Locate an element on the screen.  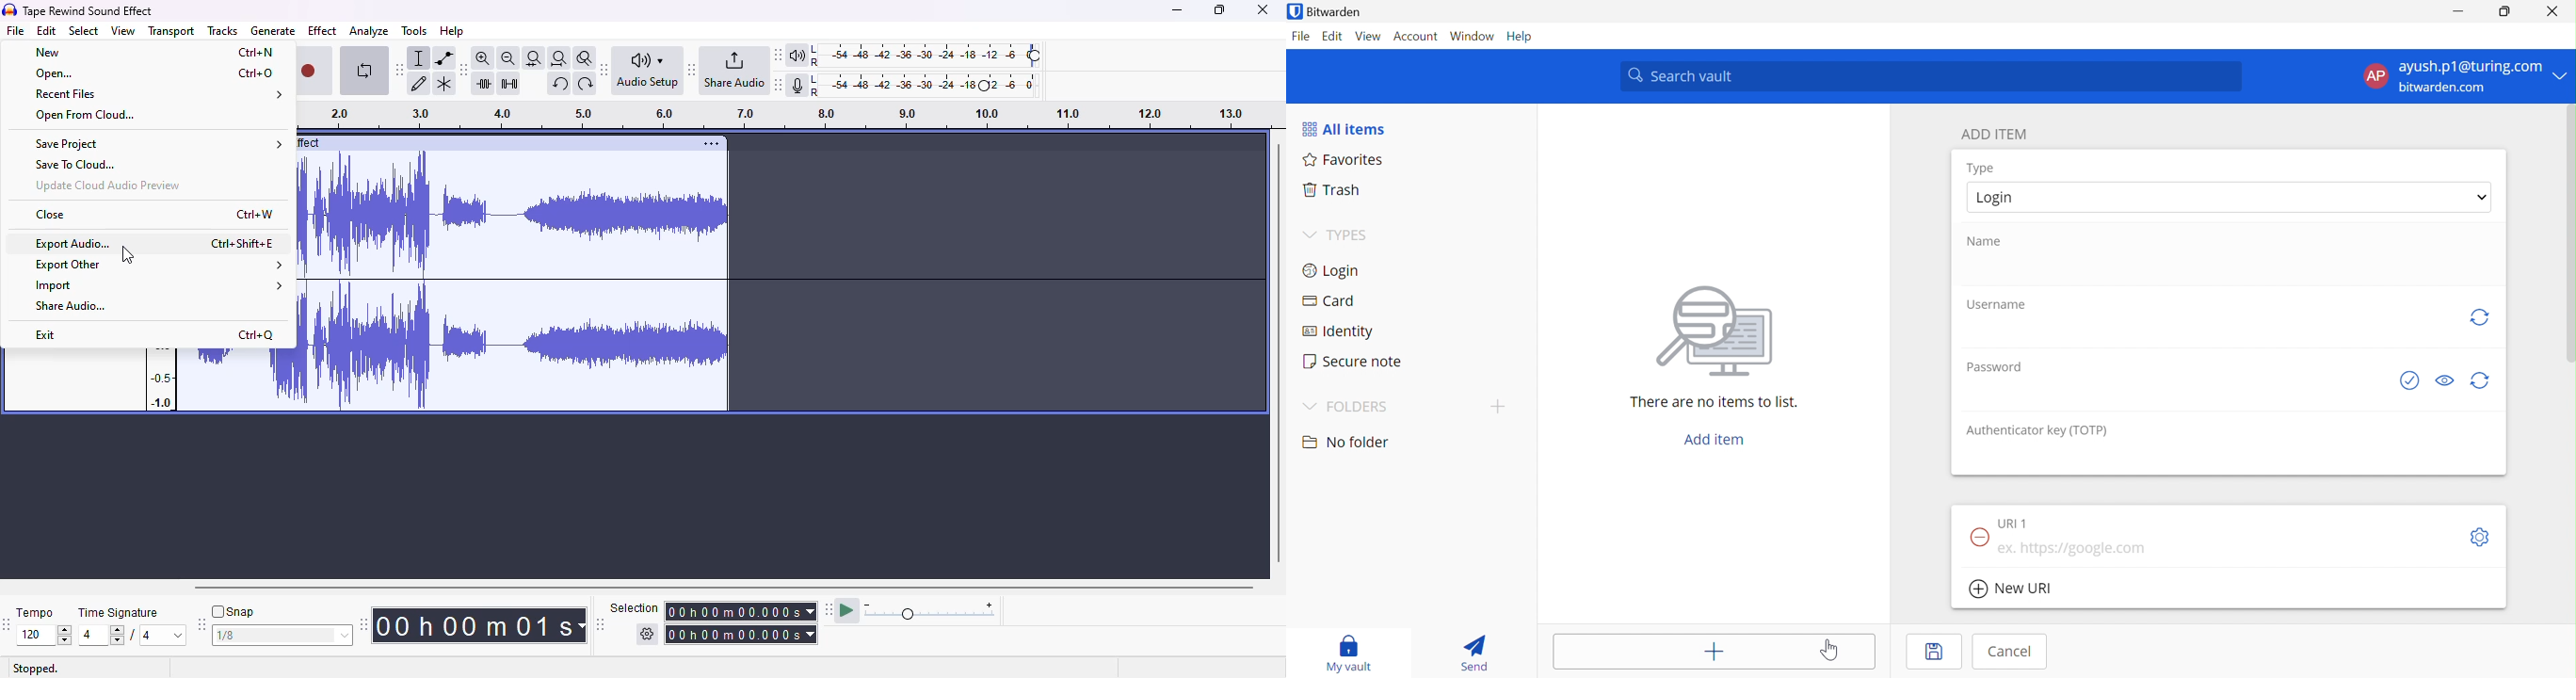
timestamps is located at coordinates (775, 114).